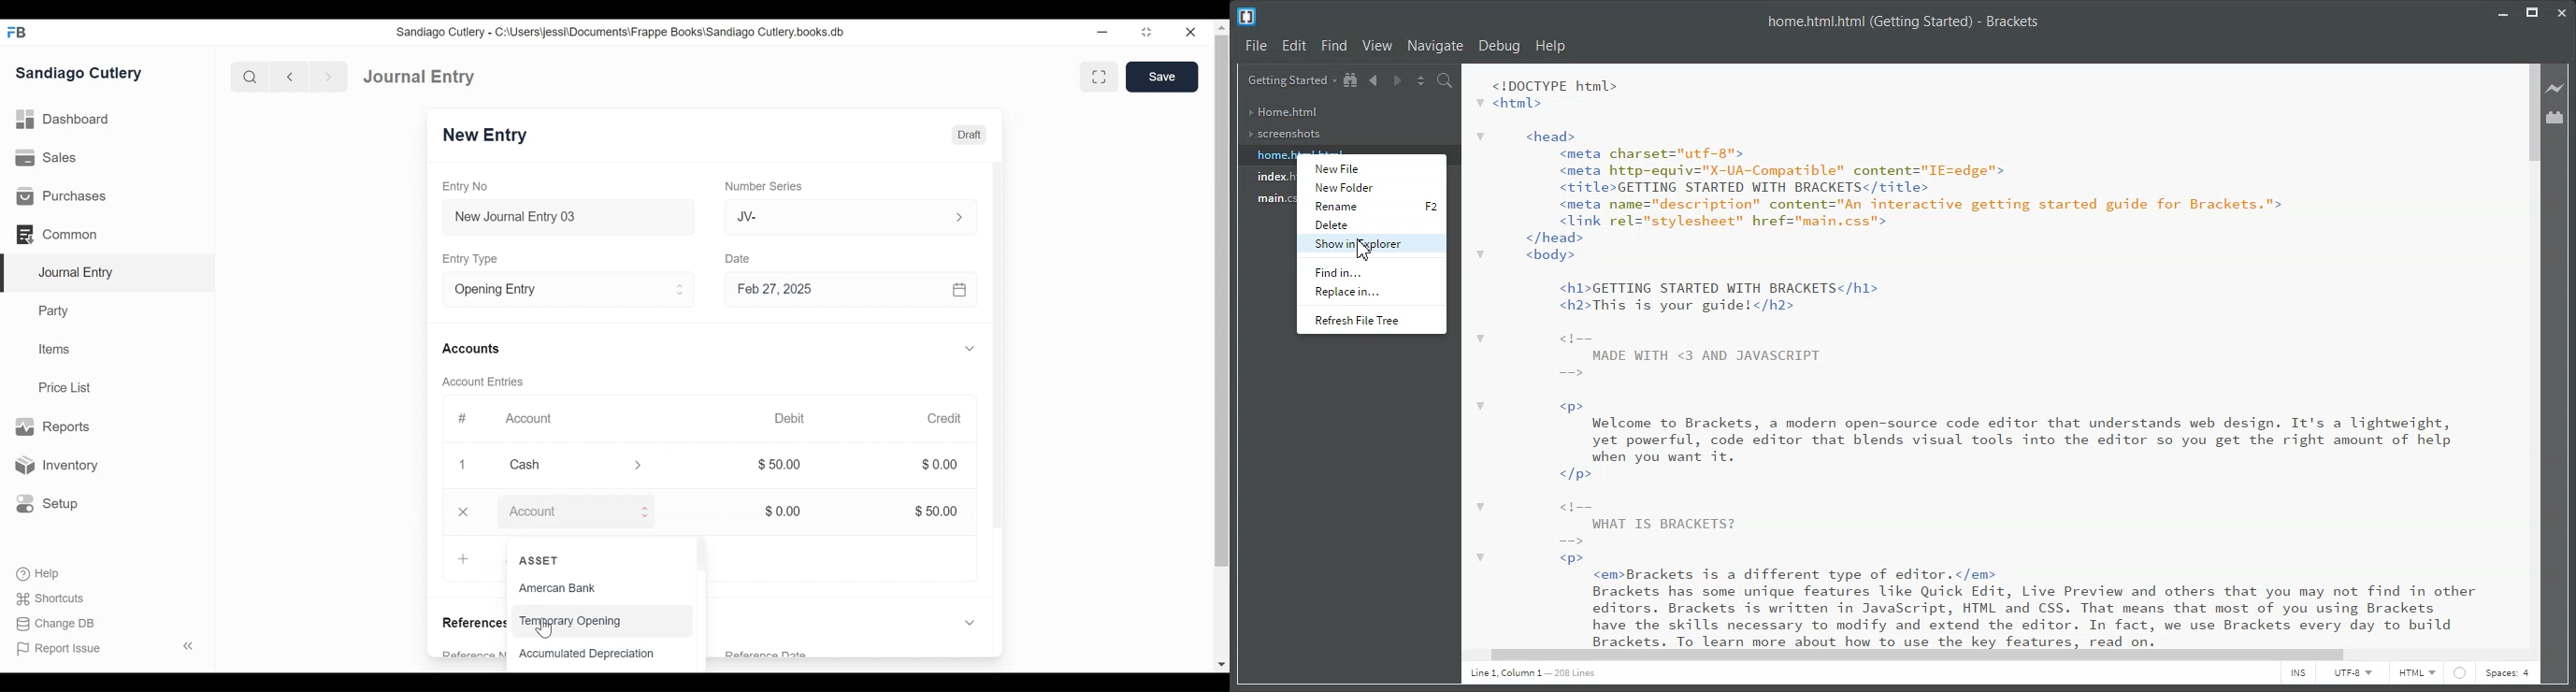  What do you see at coordinates (996, 371) in the screenshot?
I see `Vertical Scroll bar` at bounding box center [996, 371].